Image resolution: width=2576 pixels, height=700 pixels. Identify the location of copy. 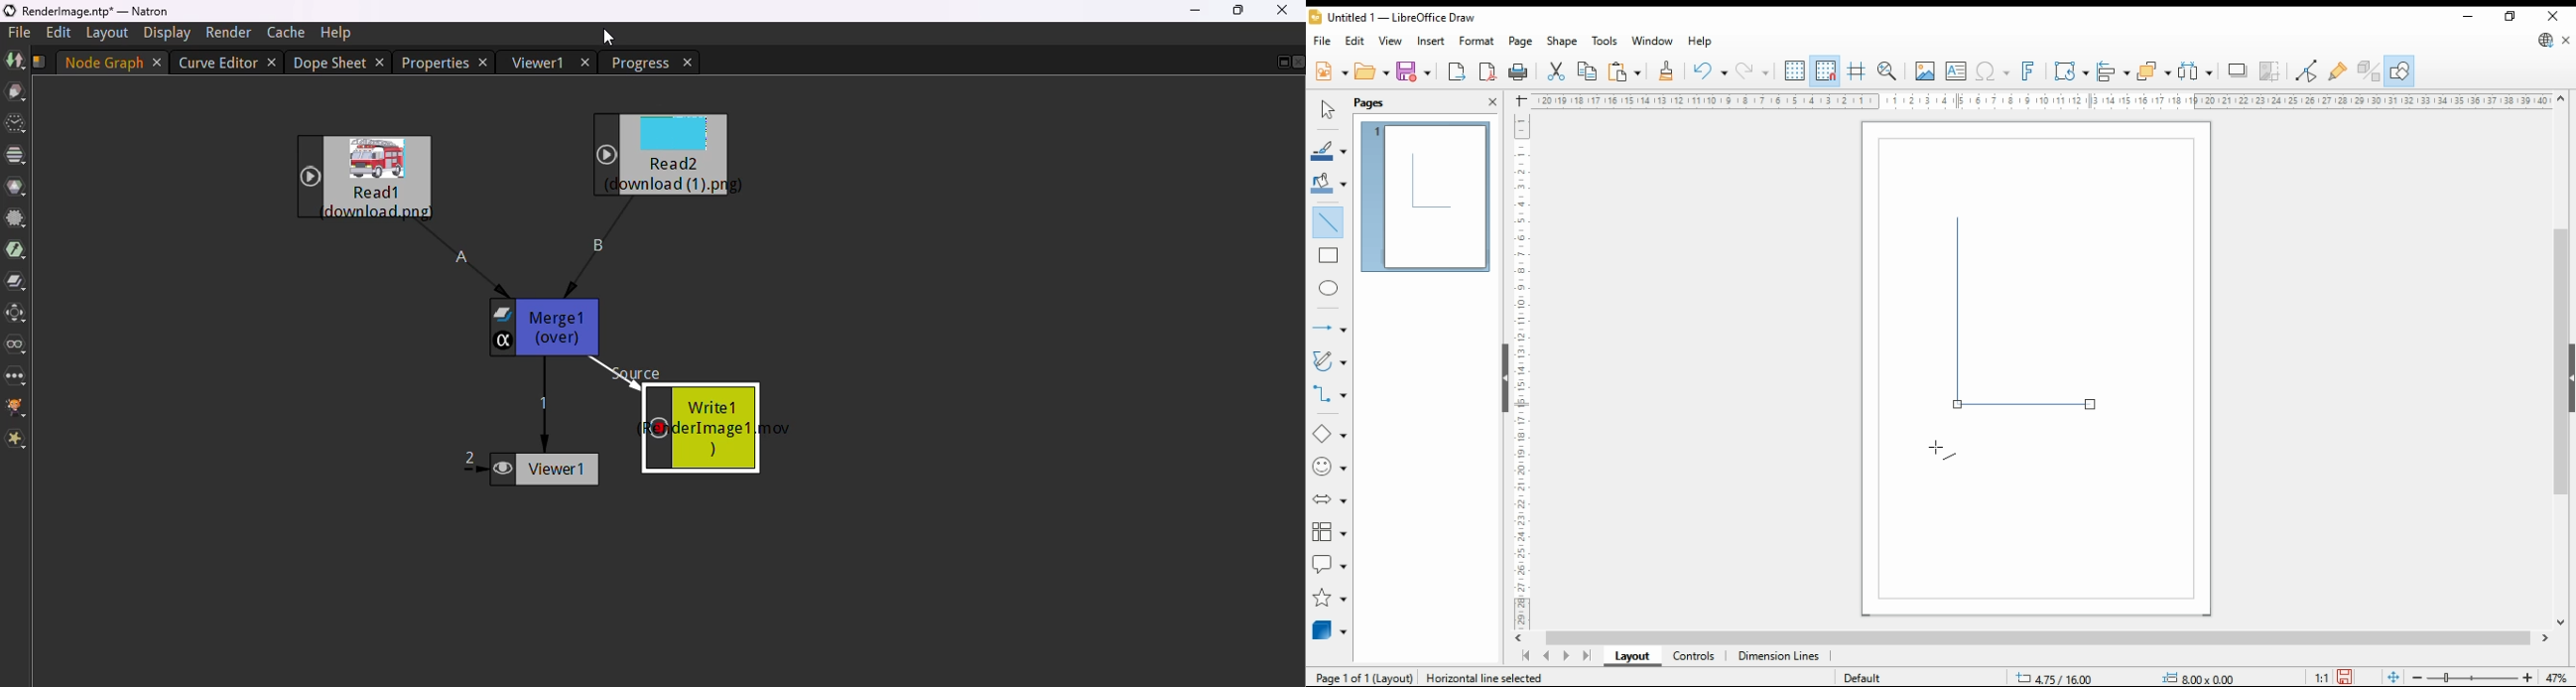
(1587, 71).